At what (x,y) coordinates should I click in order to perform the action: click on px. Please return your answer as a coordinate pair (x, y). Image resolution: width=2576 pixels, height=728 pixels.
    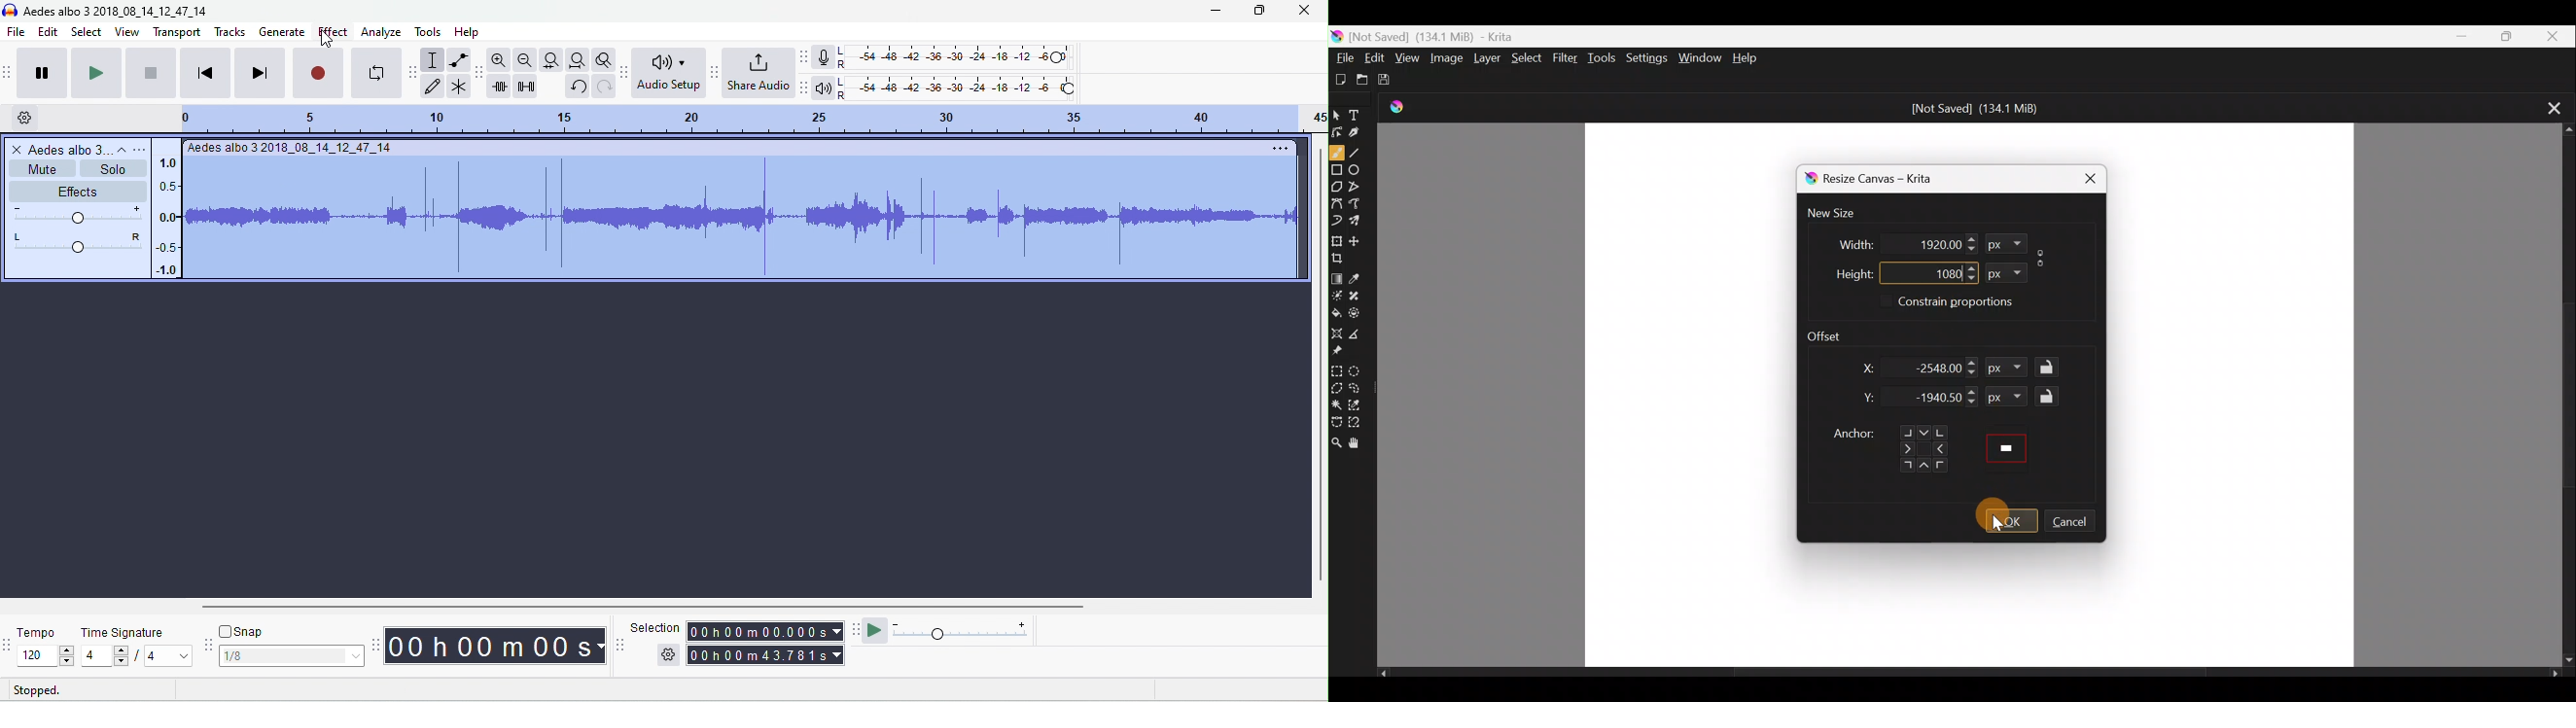
    Looking at the image, I should click on (2010, 369).